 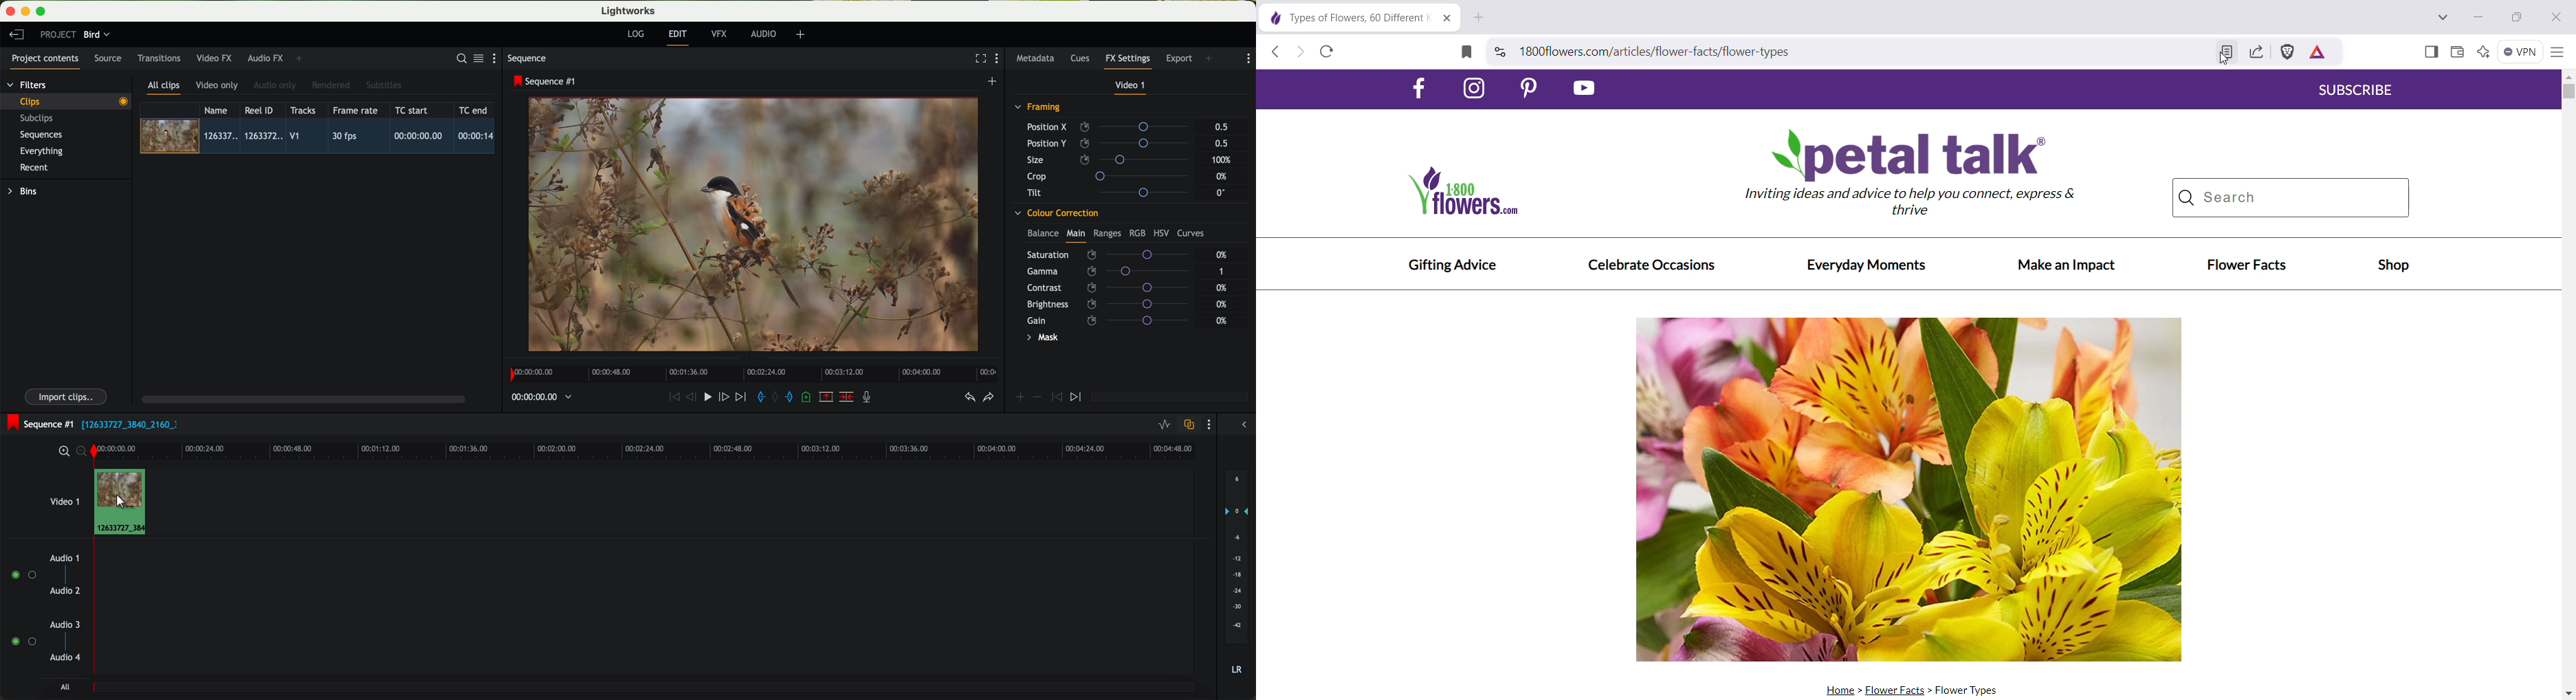 What do you see at coordinates (1208, 424) in the screenshot?
I see `show settings menu` at bounding box center [1208, 424].